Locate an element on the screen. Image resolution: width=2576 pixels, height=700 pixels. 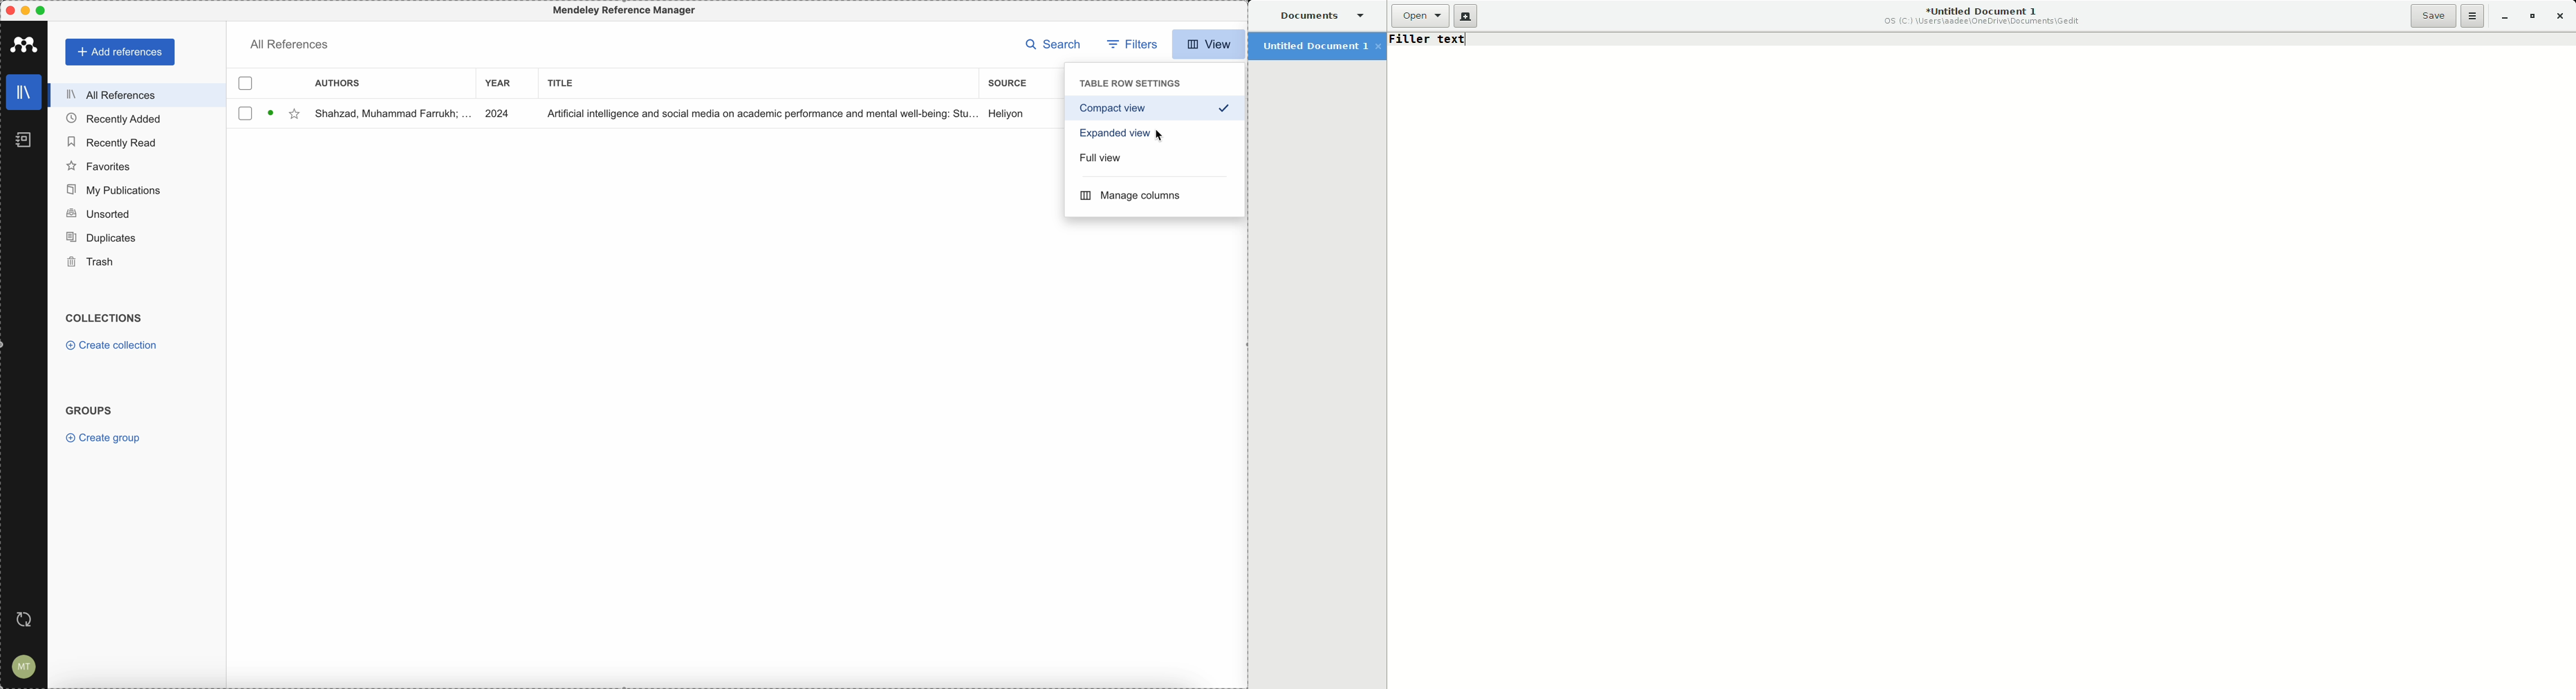
compact view is located at coordinates (1155, 109).